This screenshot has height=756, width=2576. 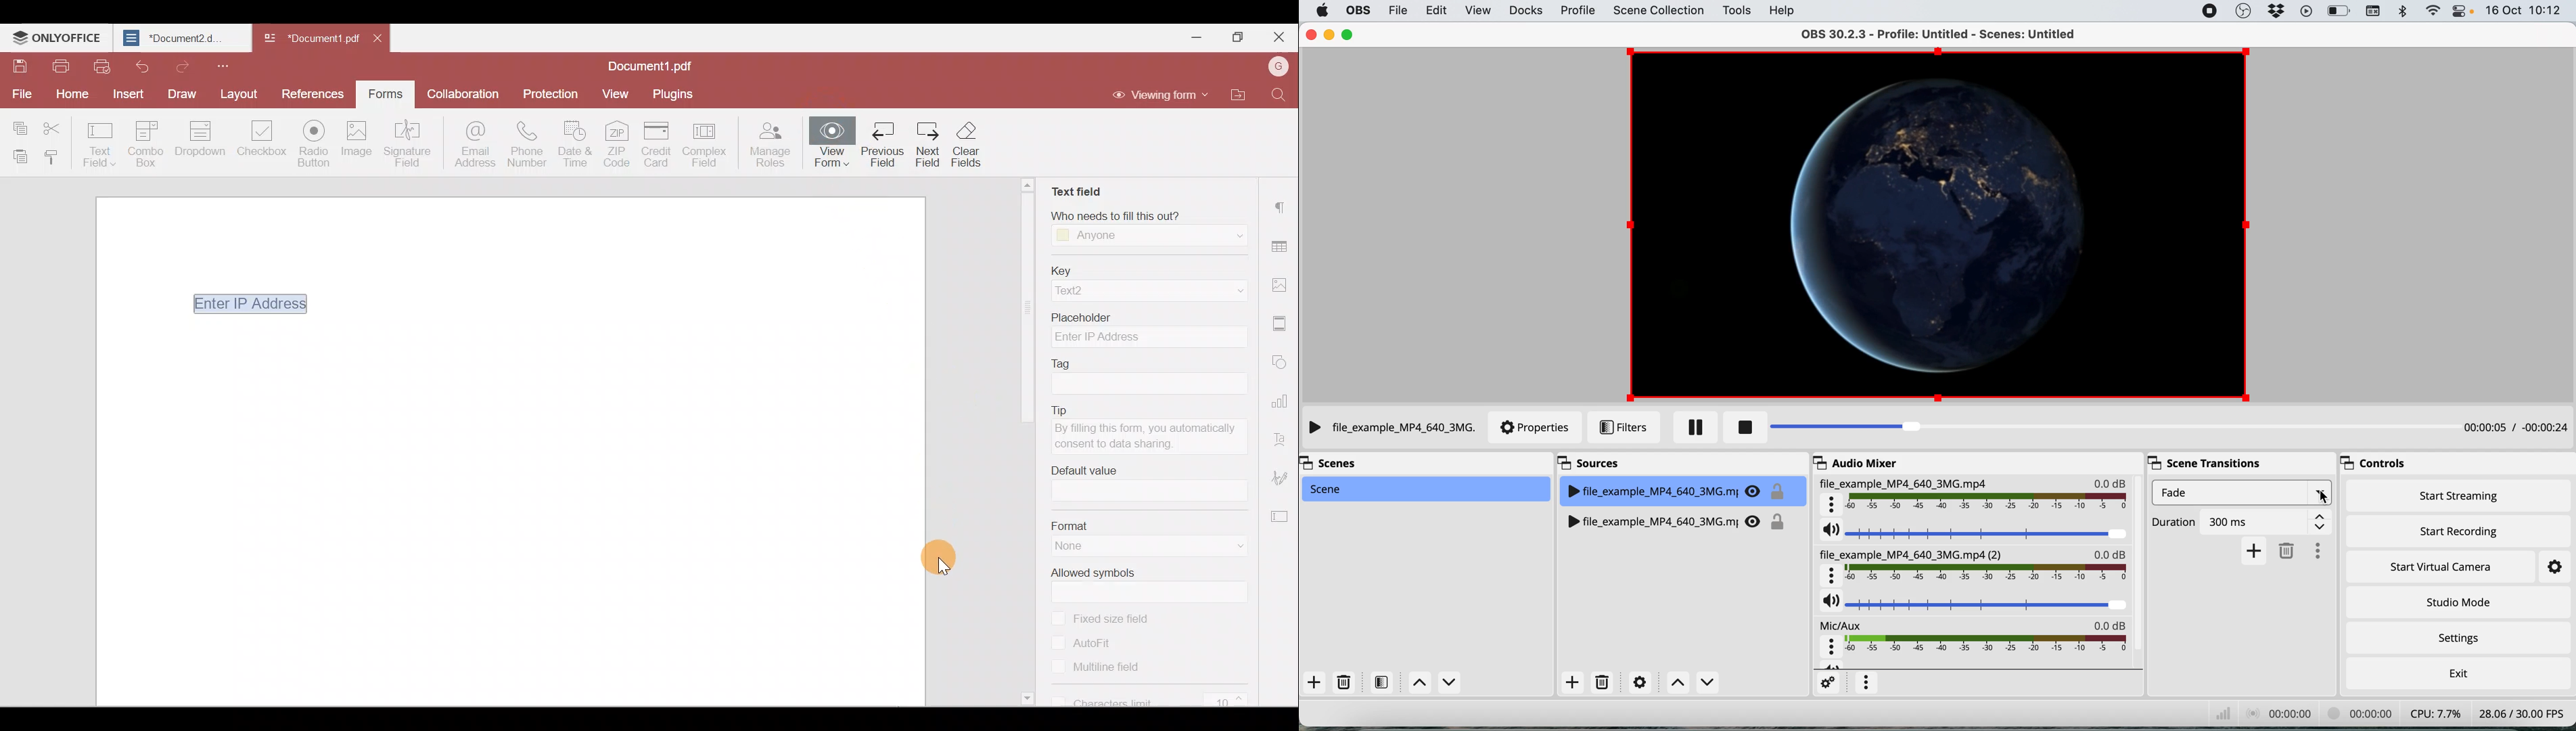 I want to click on Insert, so click(x=127, y=93).